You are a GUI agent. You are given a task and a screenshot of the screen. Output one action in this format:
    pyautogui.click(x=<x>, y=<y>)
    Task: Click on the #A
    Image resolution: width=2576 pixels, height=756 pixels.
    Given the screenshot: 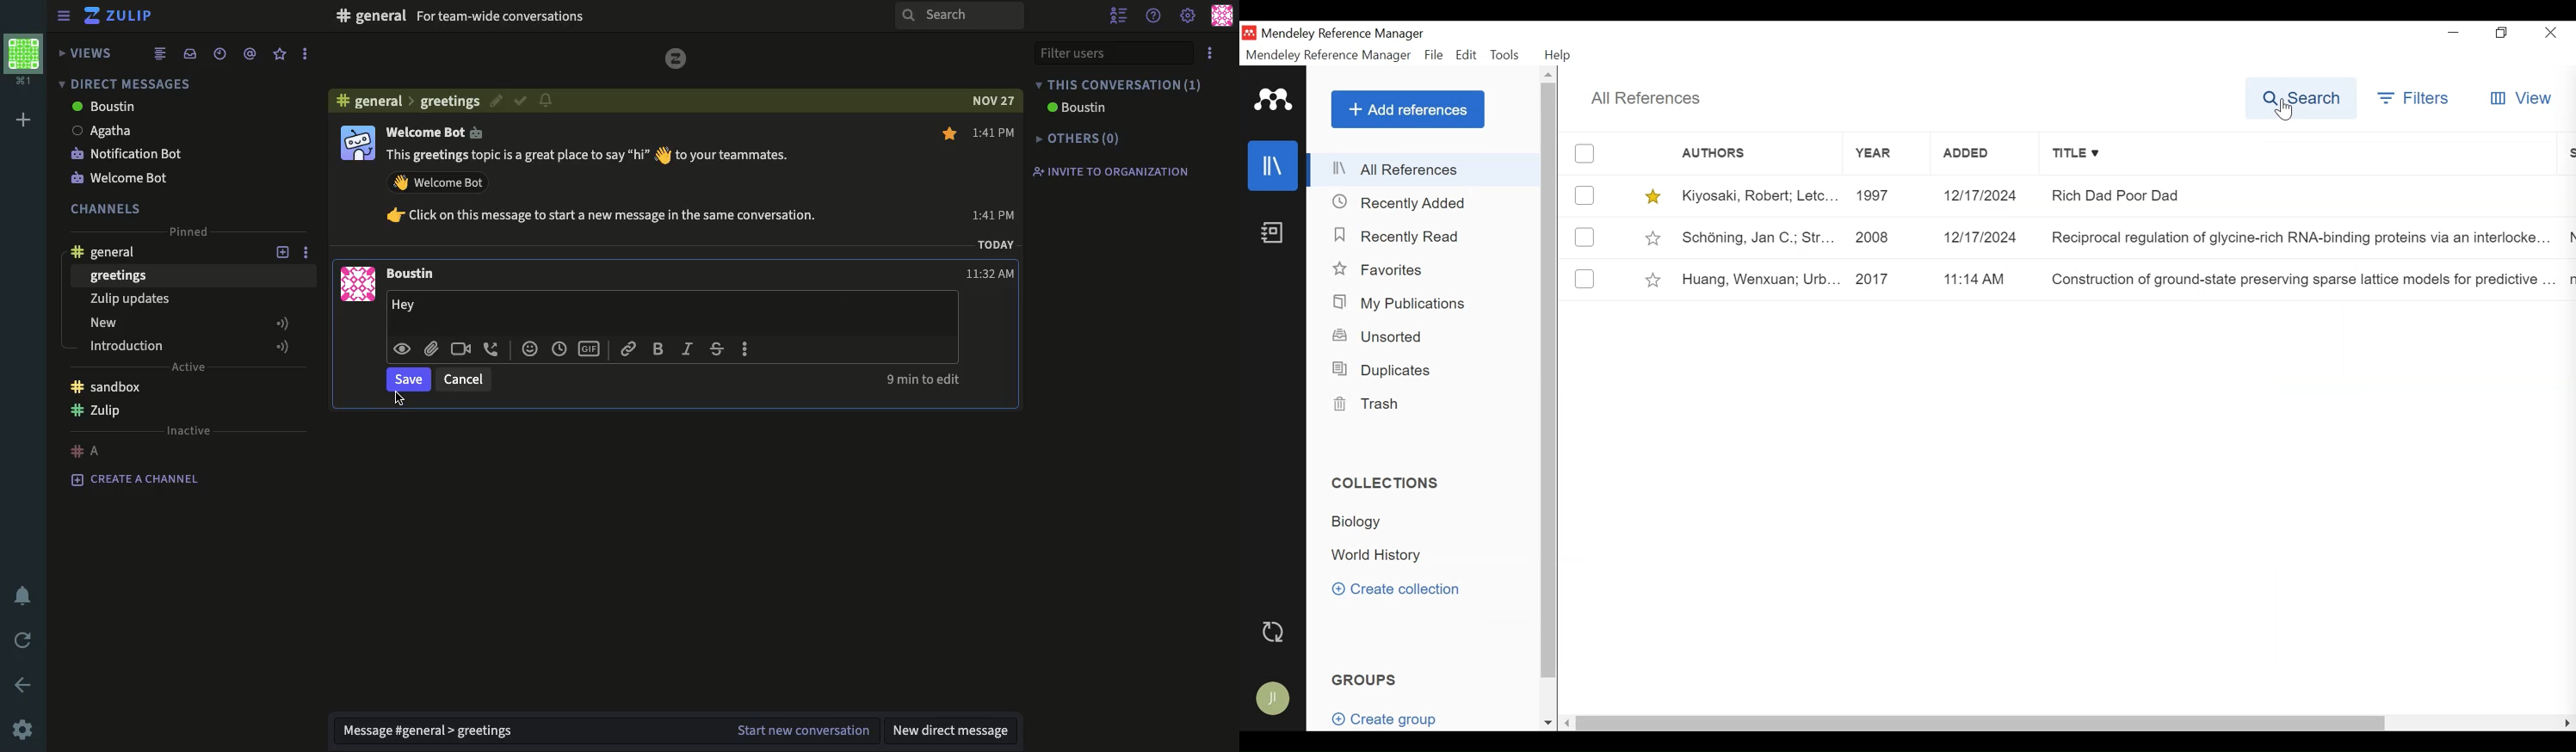 What is the action you would take?
    pyautogui.click(x=87, y=450)
    